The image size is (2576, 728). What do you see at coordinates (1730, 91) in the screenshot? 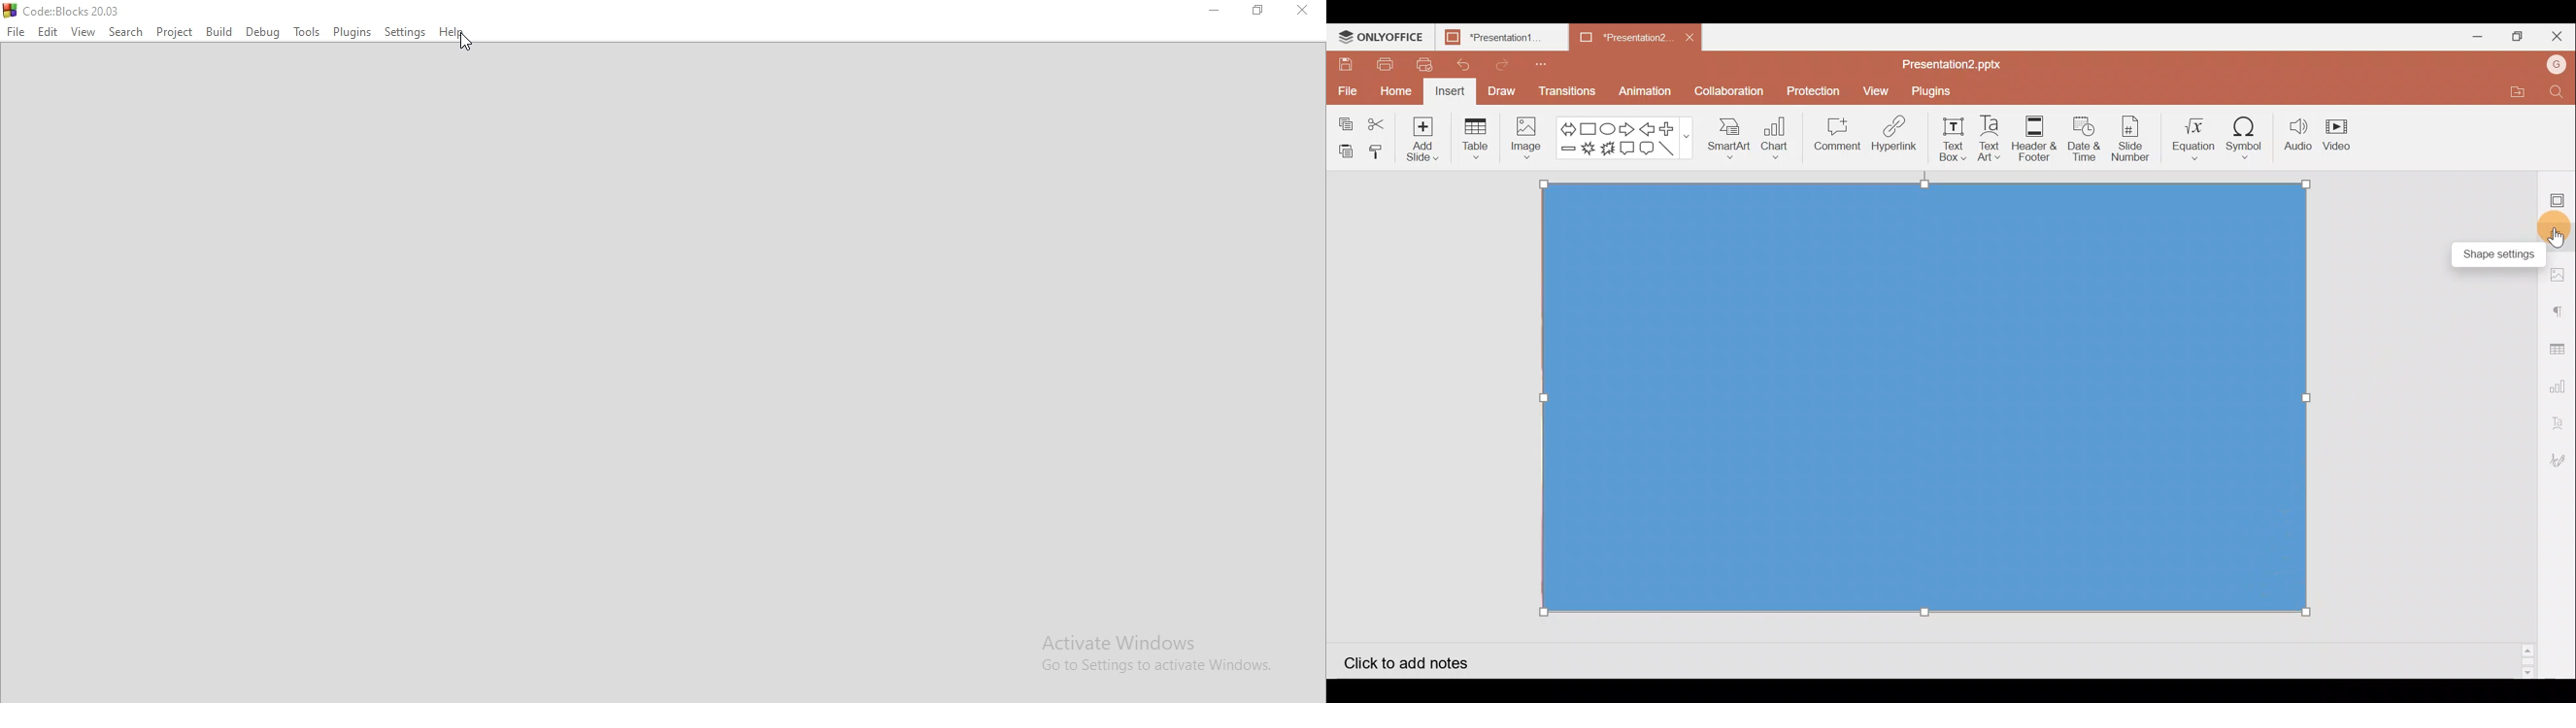
I see `Collaboration` at bounding box center [1730, 91].